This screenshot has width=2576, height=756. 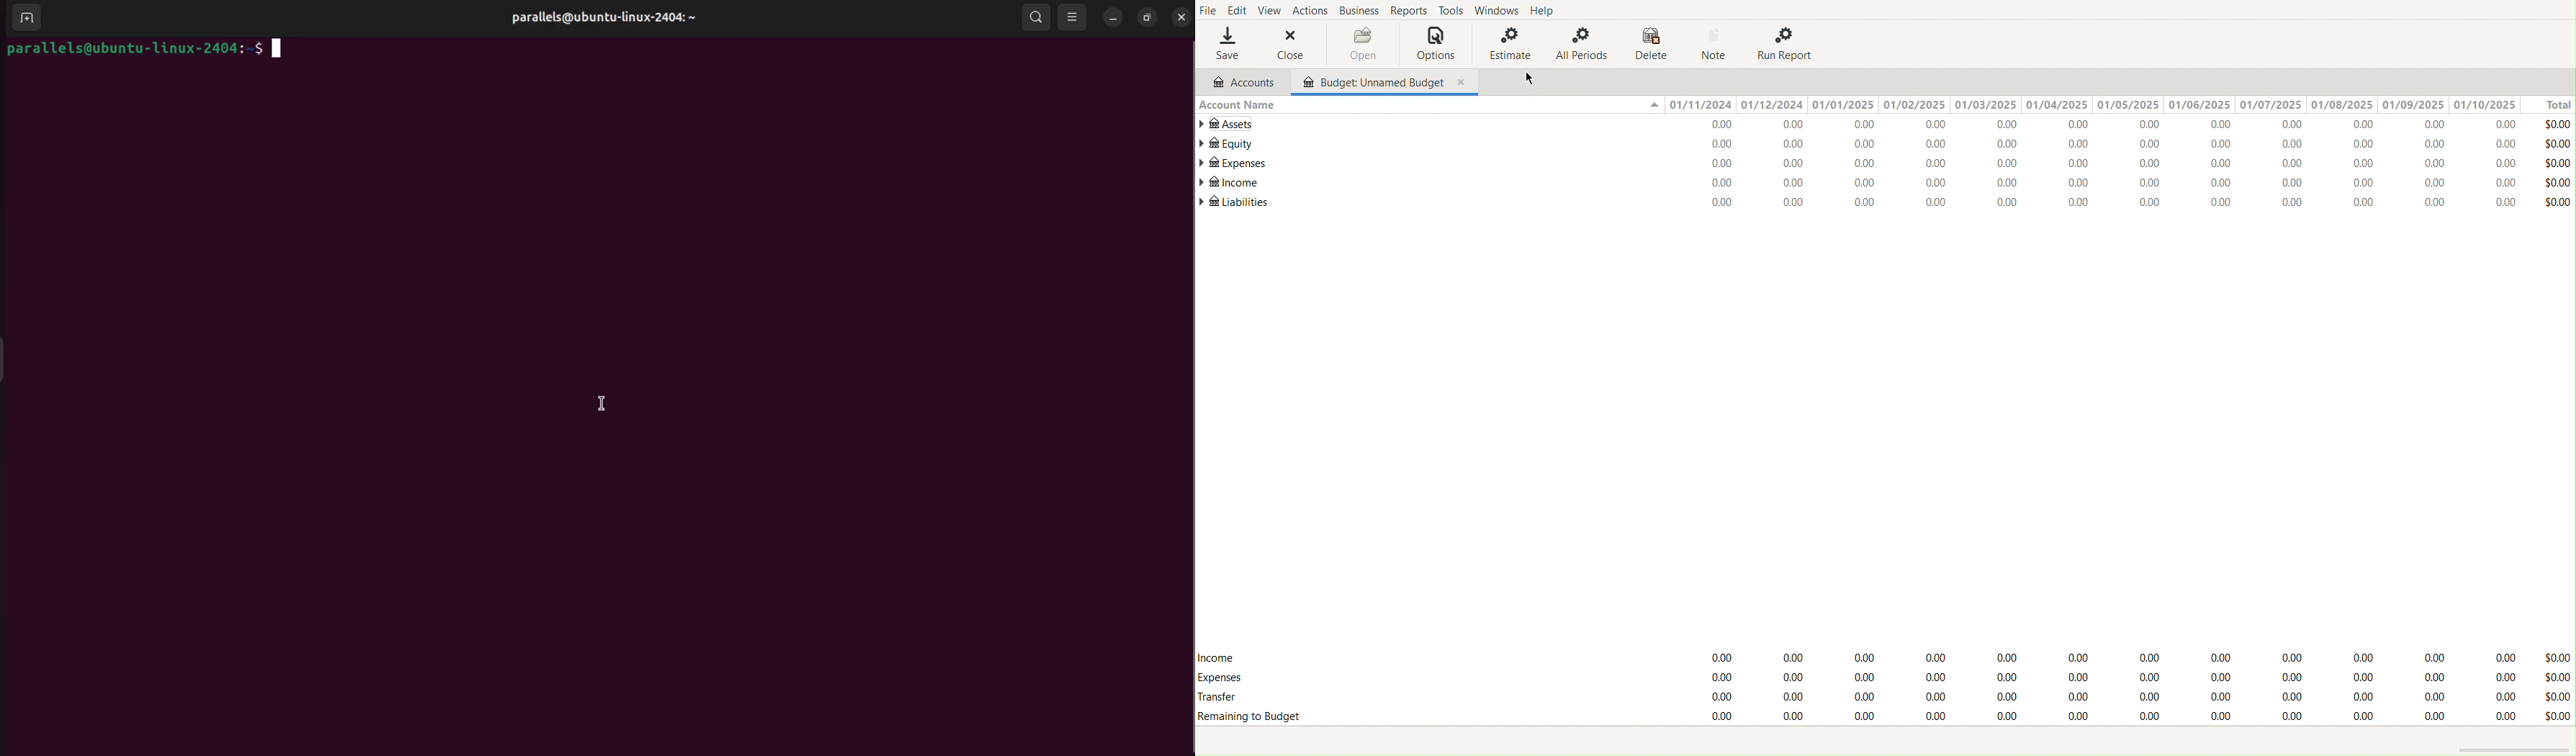 What do you see at coordinates (2556, 686) in the screenshot?
I see `Total Values` at bounding box center [2556, 686].